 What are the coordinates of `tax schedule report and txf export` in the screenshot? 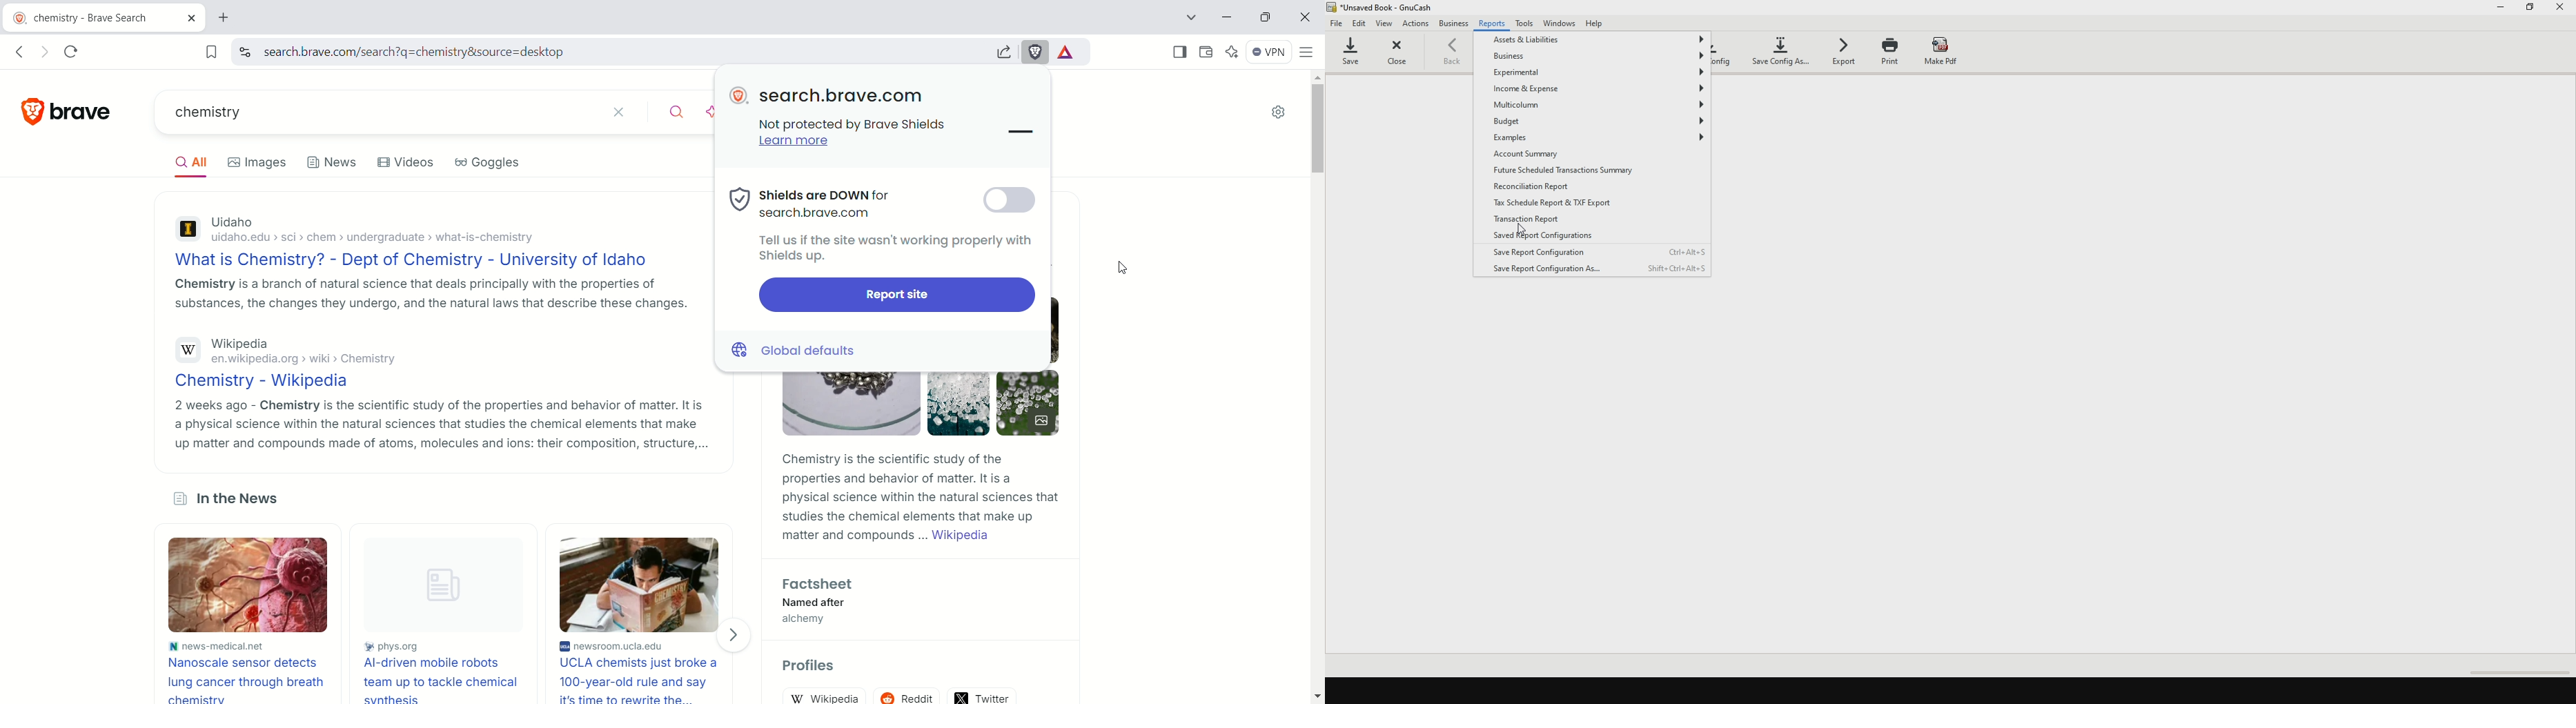 It's located at (1574, 205).